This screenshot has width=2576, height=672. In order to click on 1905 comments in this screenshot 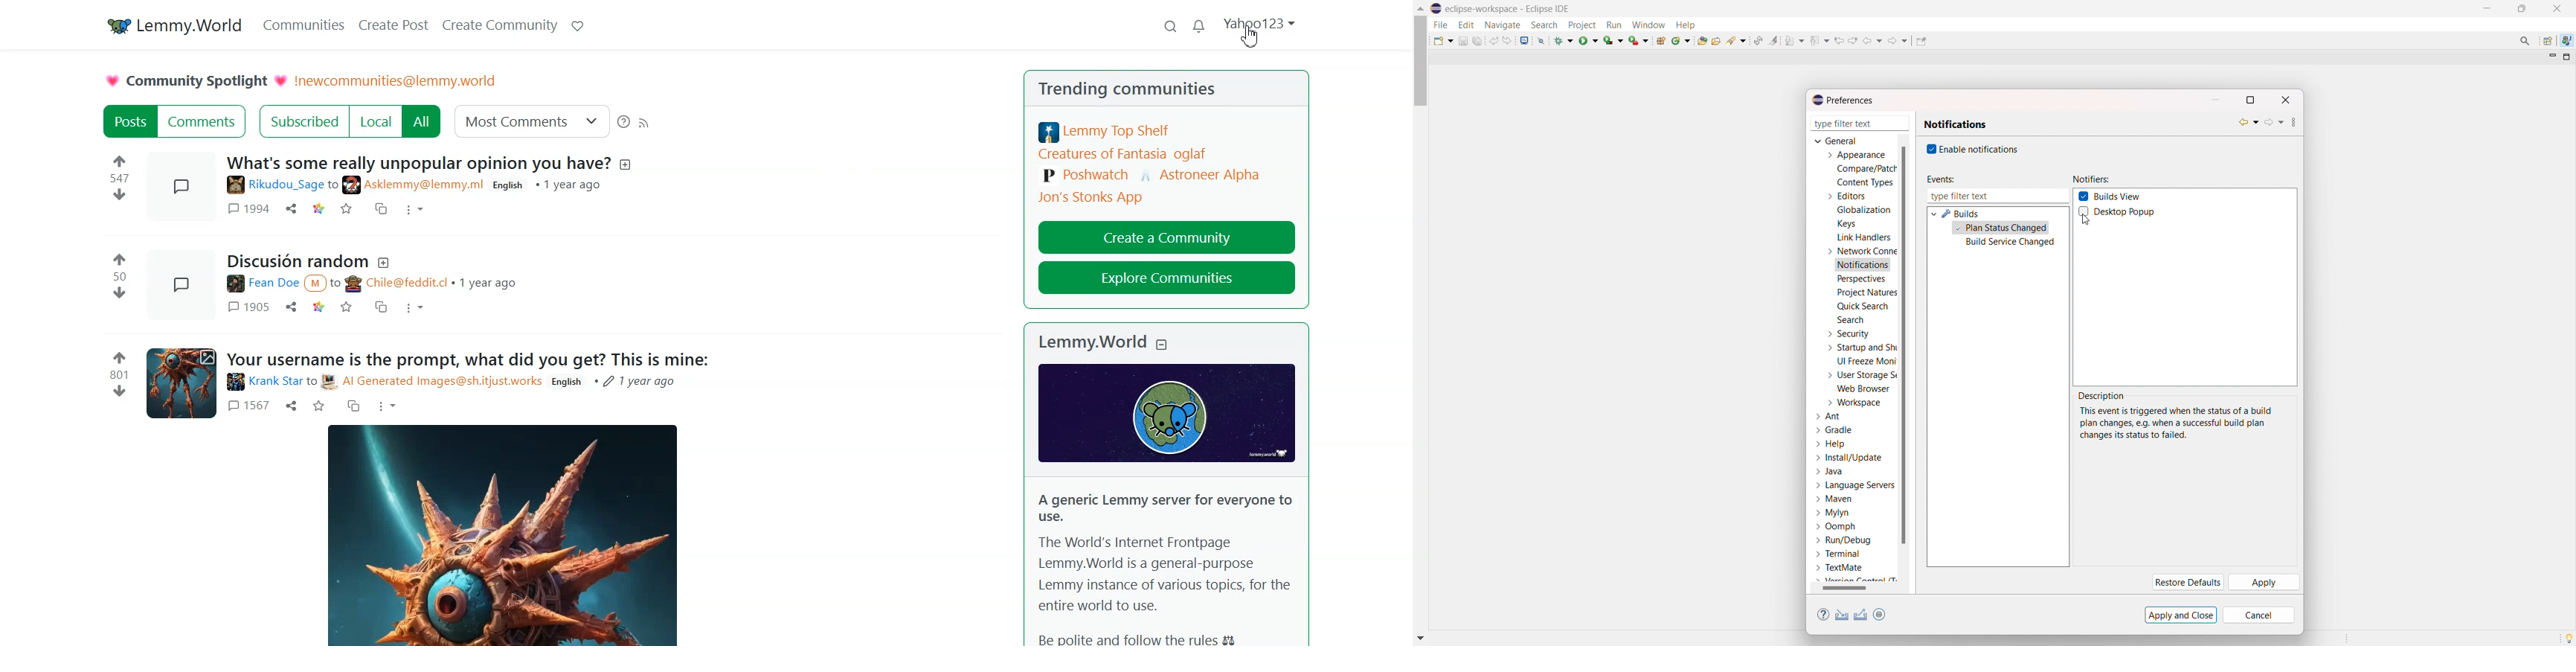, I will do `click(247, 307)`.